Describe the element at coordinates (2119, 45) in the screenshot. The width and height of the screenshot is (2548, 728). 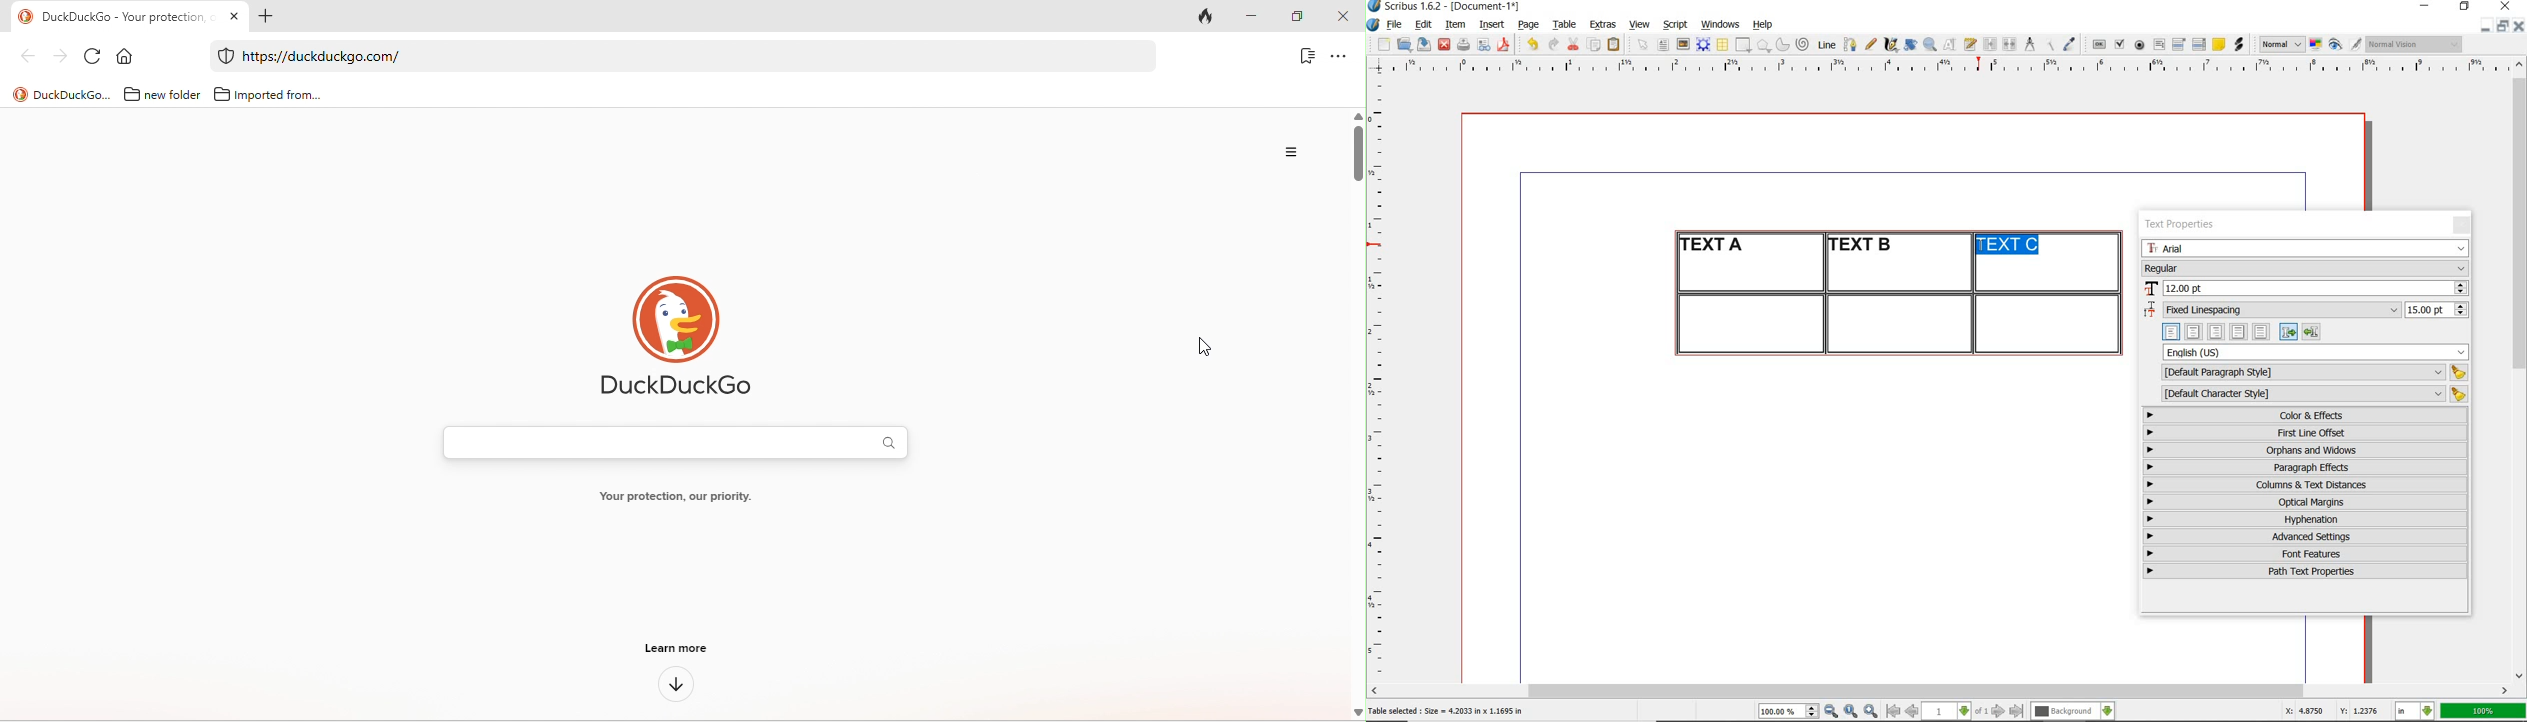
I see `pdf check box` at that location.